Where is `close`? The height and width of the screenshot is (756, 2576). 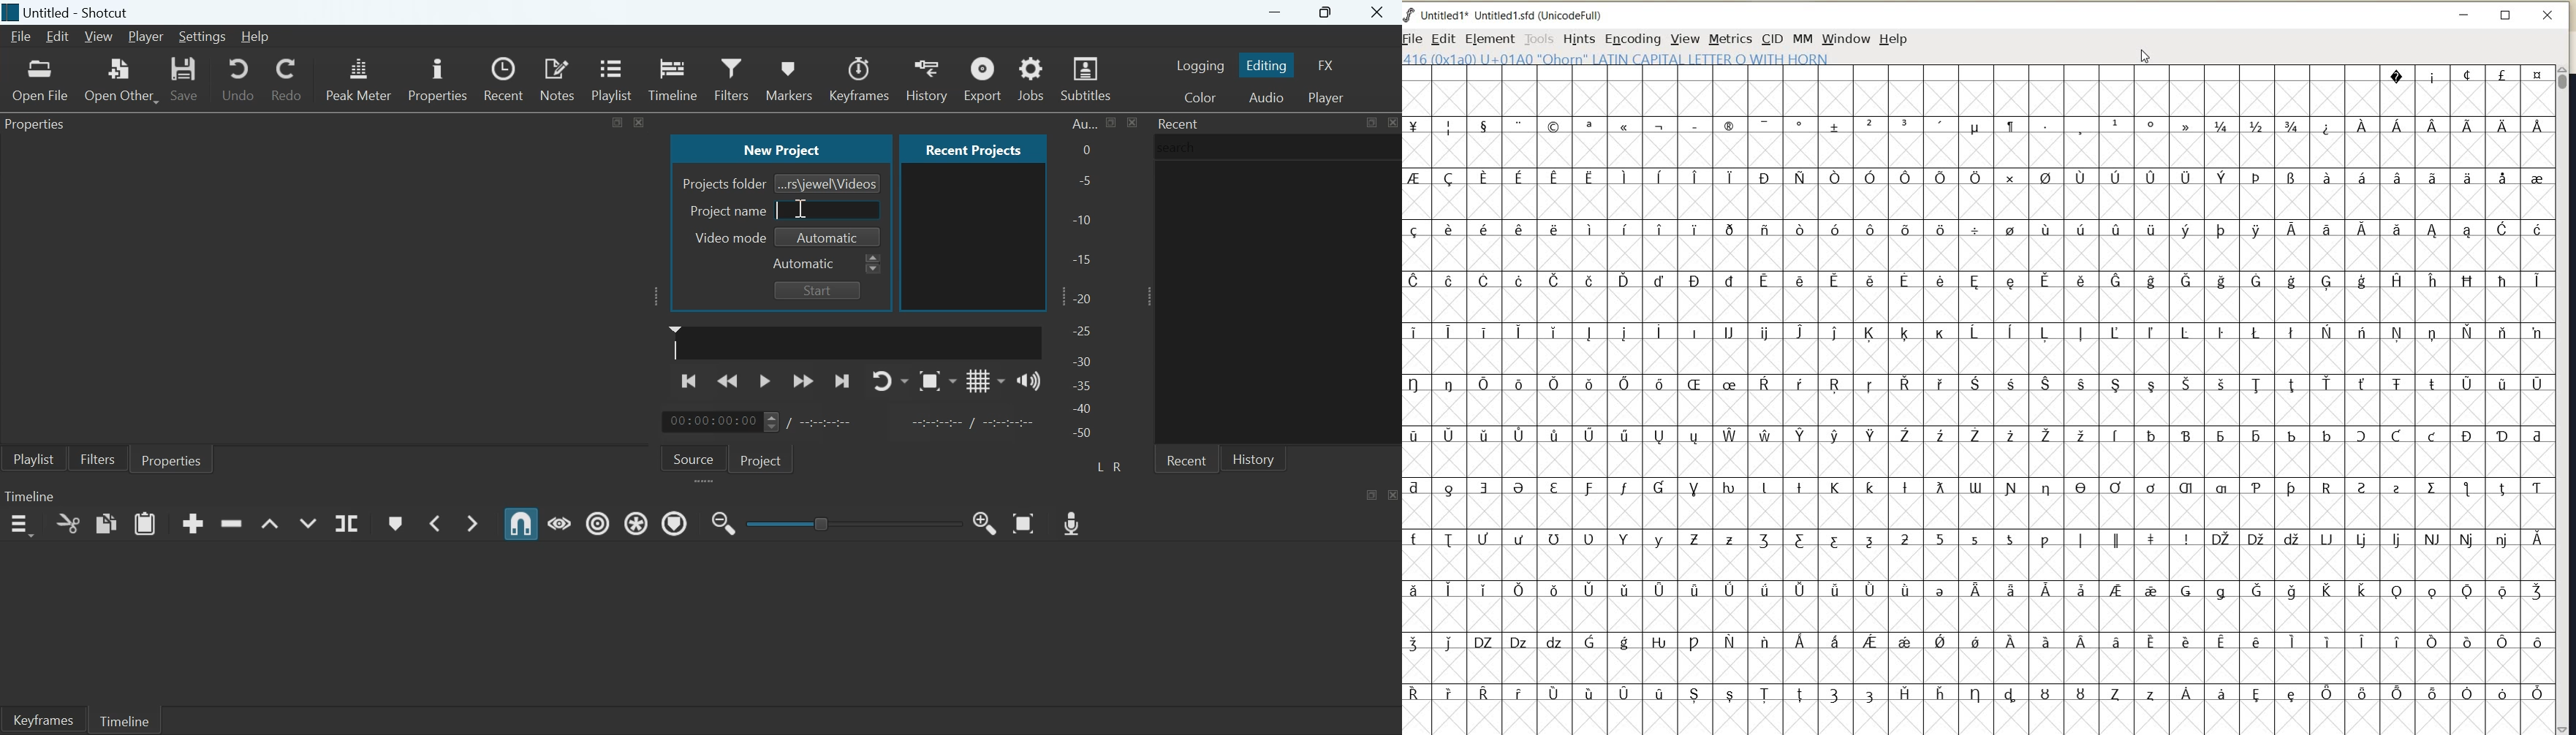 close is located at coordinates (639, 121).